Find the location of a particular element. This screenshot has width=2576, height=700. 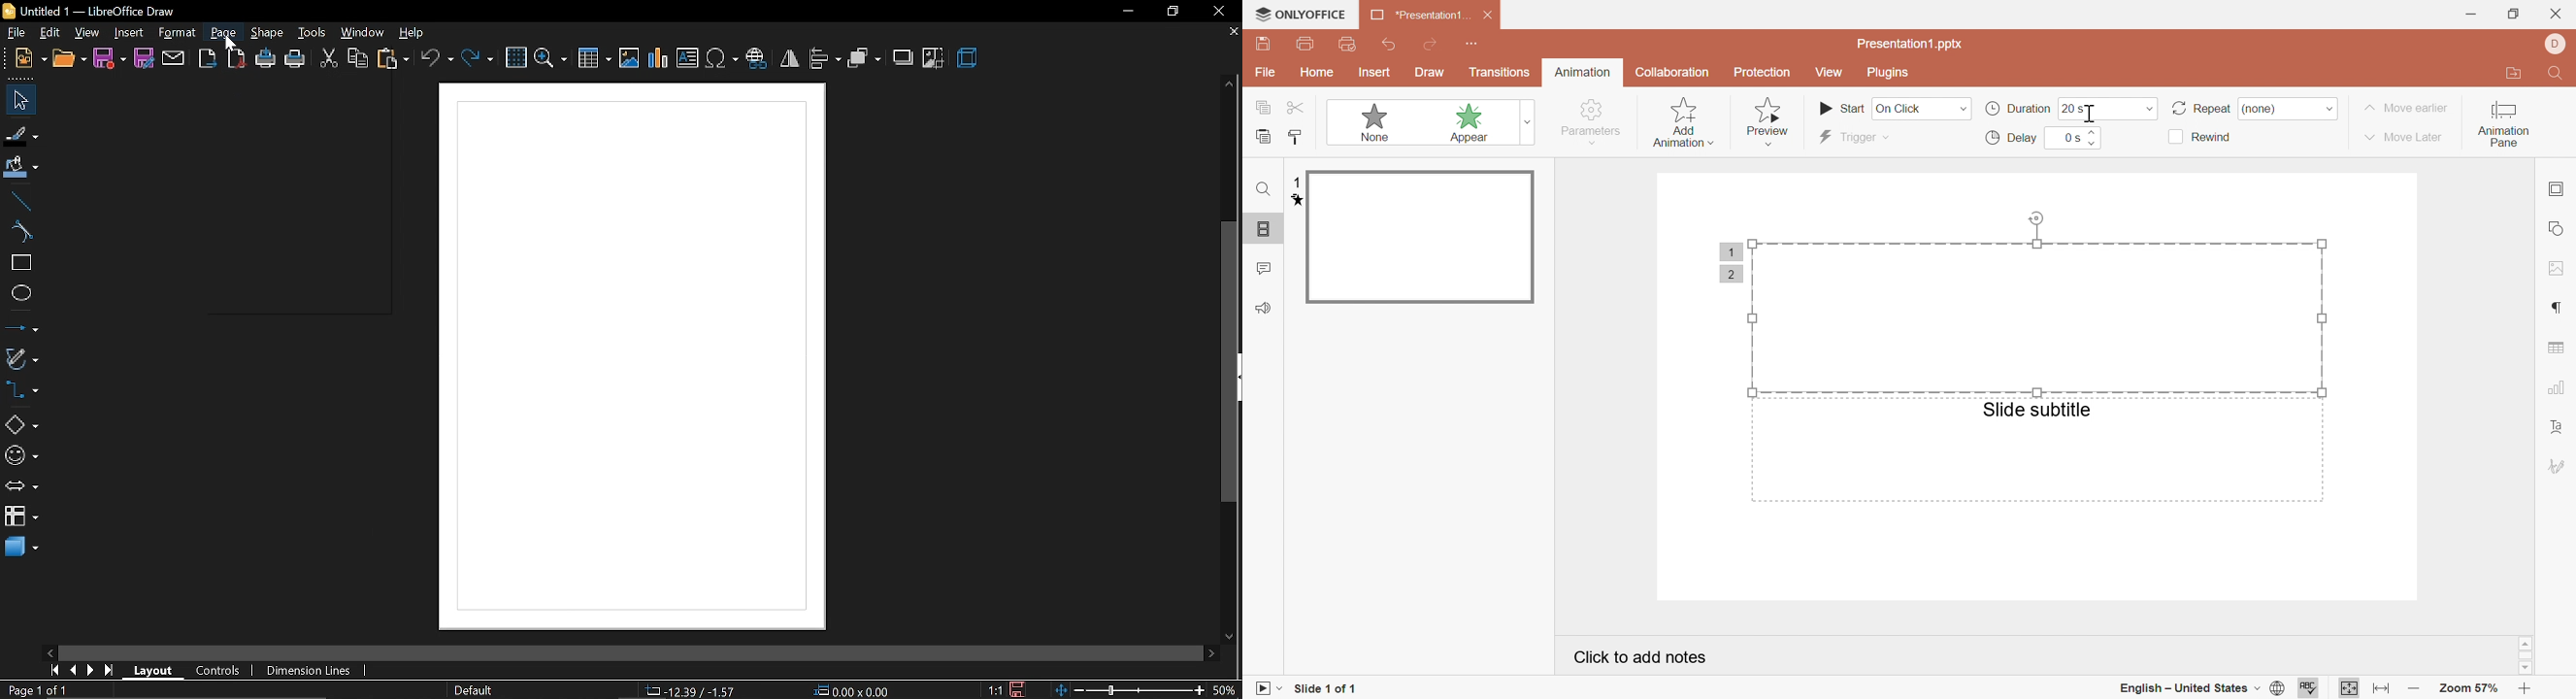

save is located at coordinates (1021, 688).